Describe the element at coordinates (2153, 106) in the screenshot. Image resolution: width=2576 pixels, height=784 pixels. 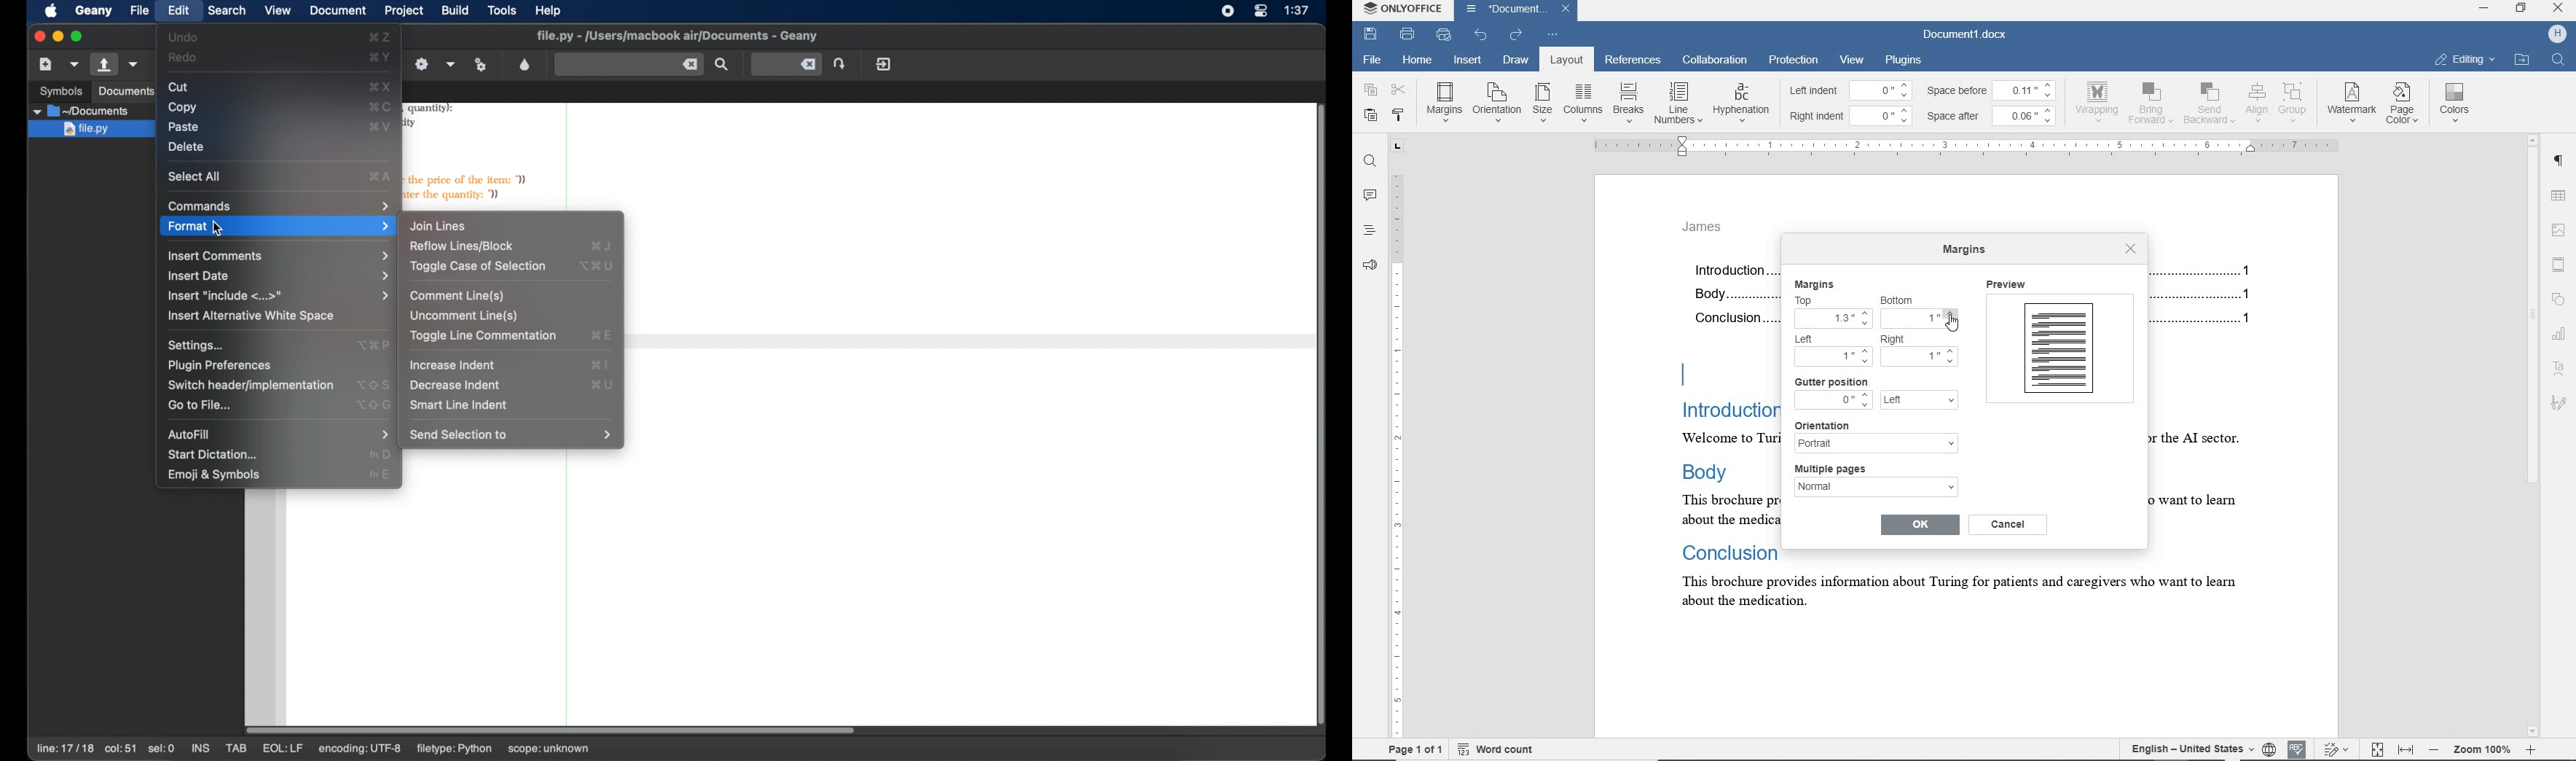
I see `bring forward` at that location.